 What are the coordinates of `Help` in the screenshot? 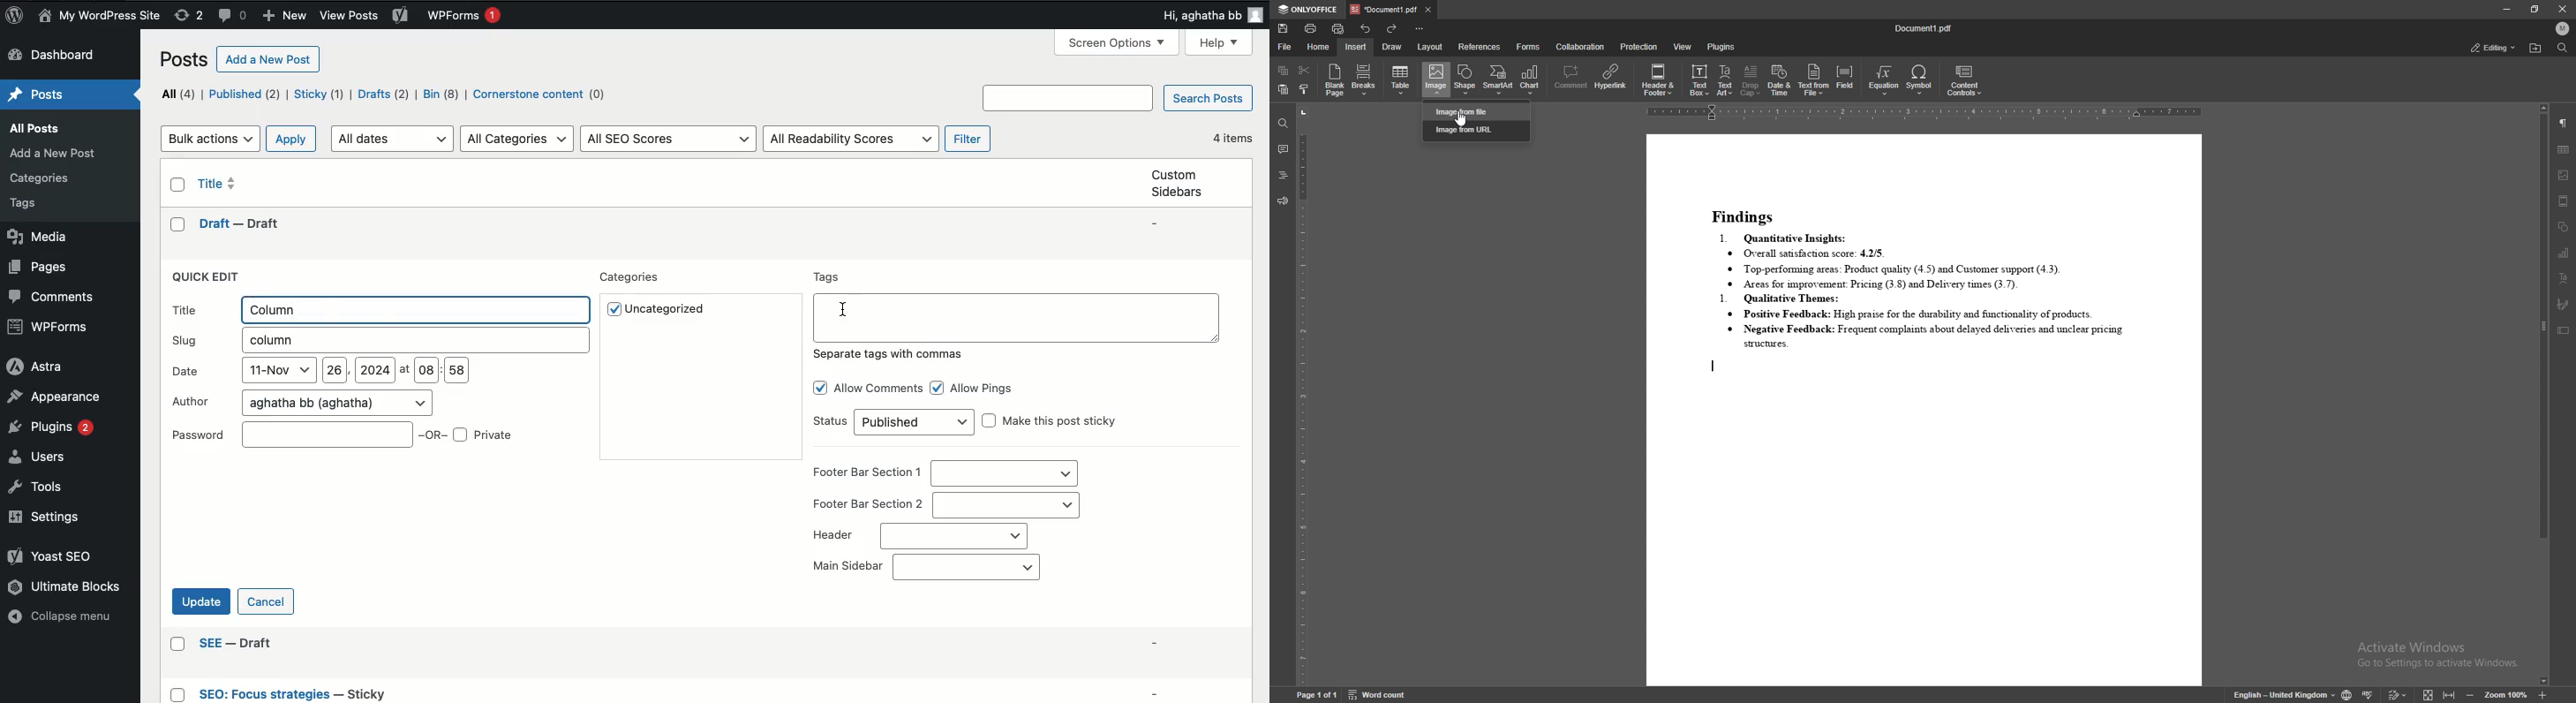 It's located at (1218, 43).